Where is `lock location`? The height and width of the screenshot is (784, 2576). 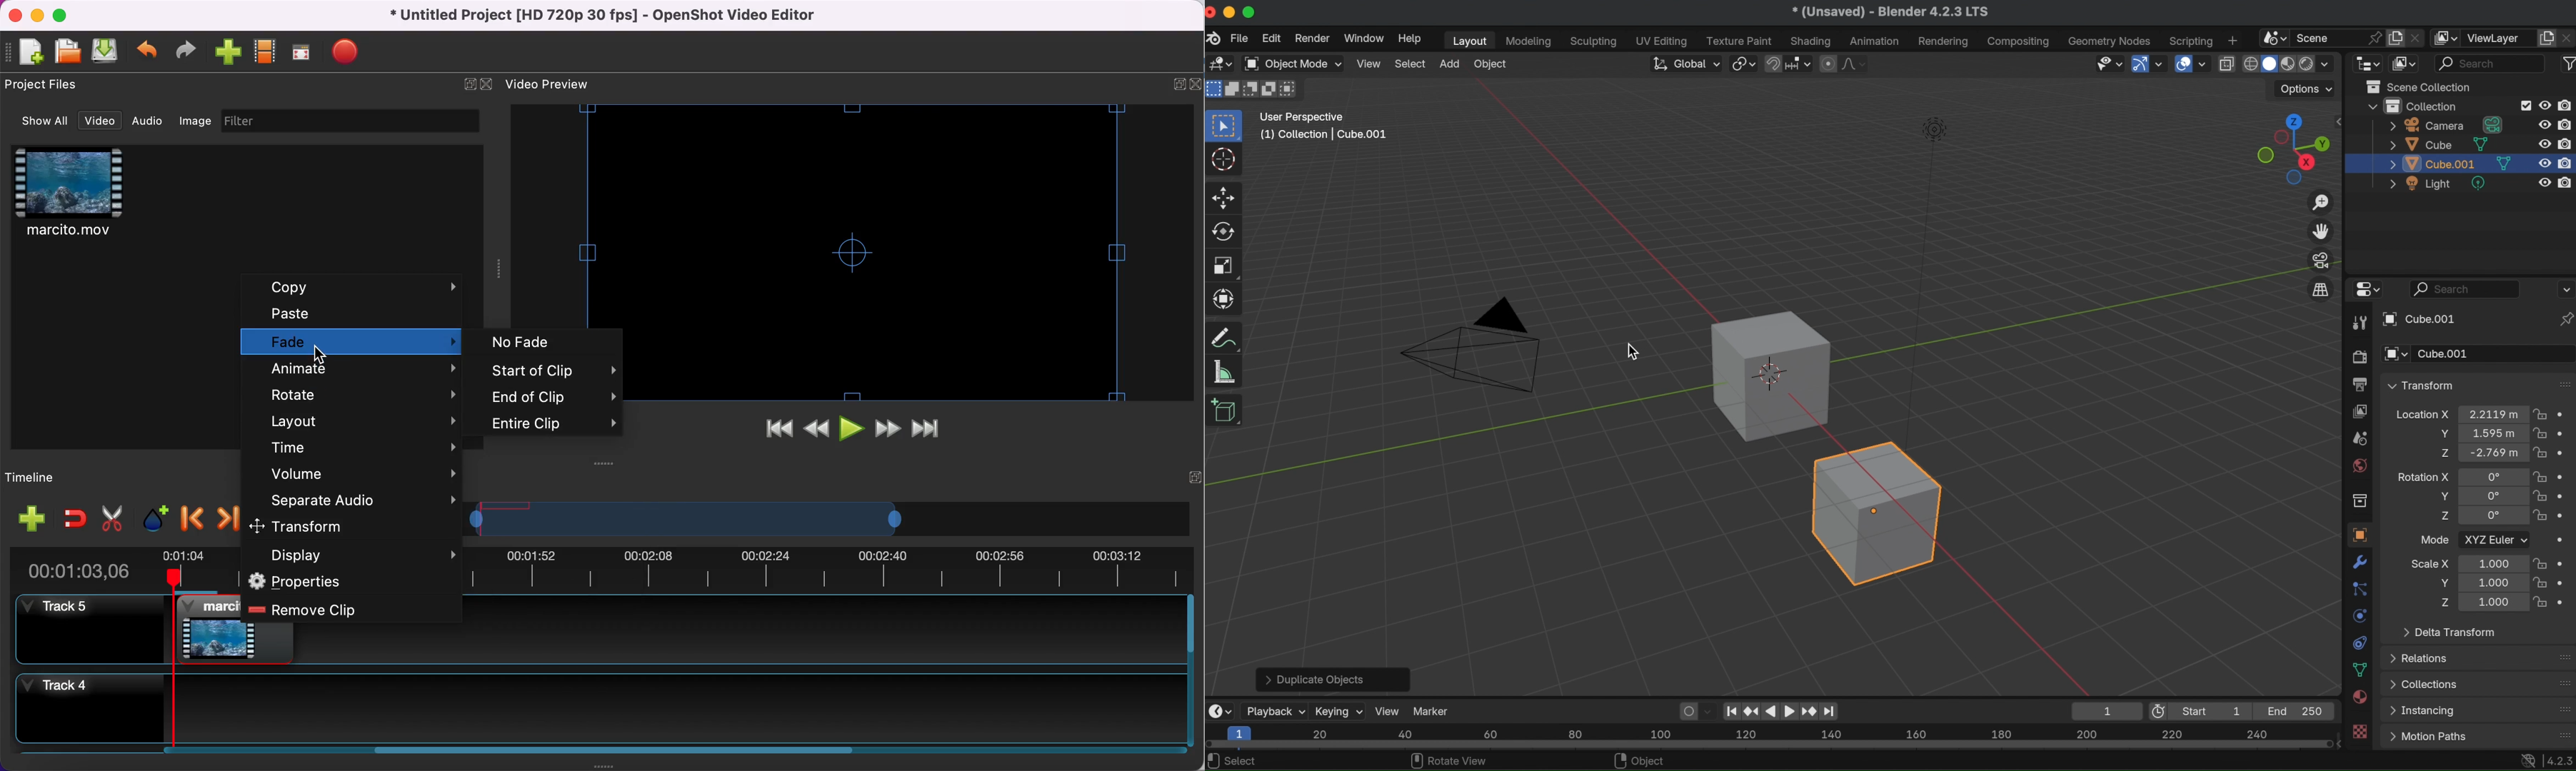 lock location is located at coordinates (2540, 416).